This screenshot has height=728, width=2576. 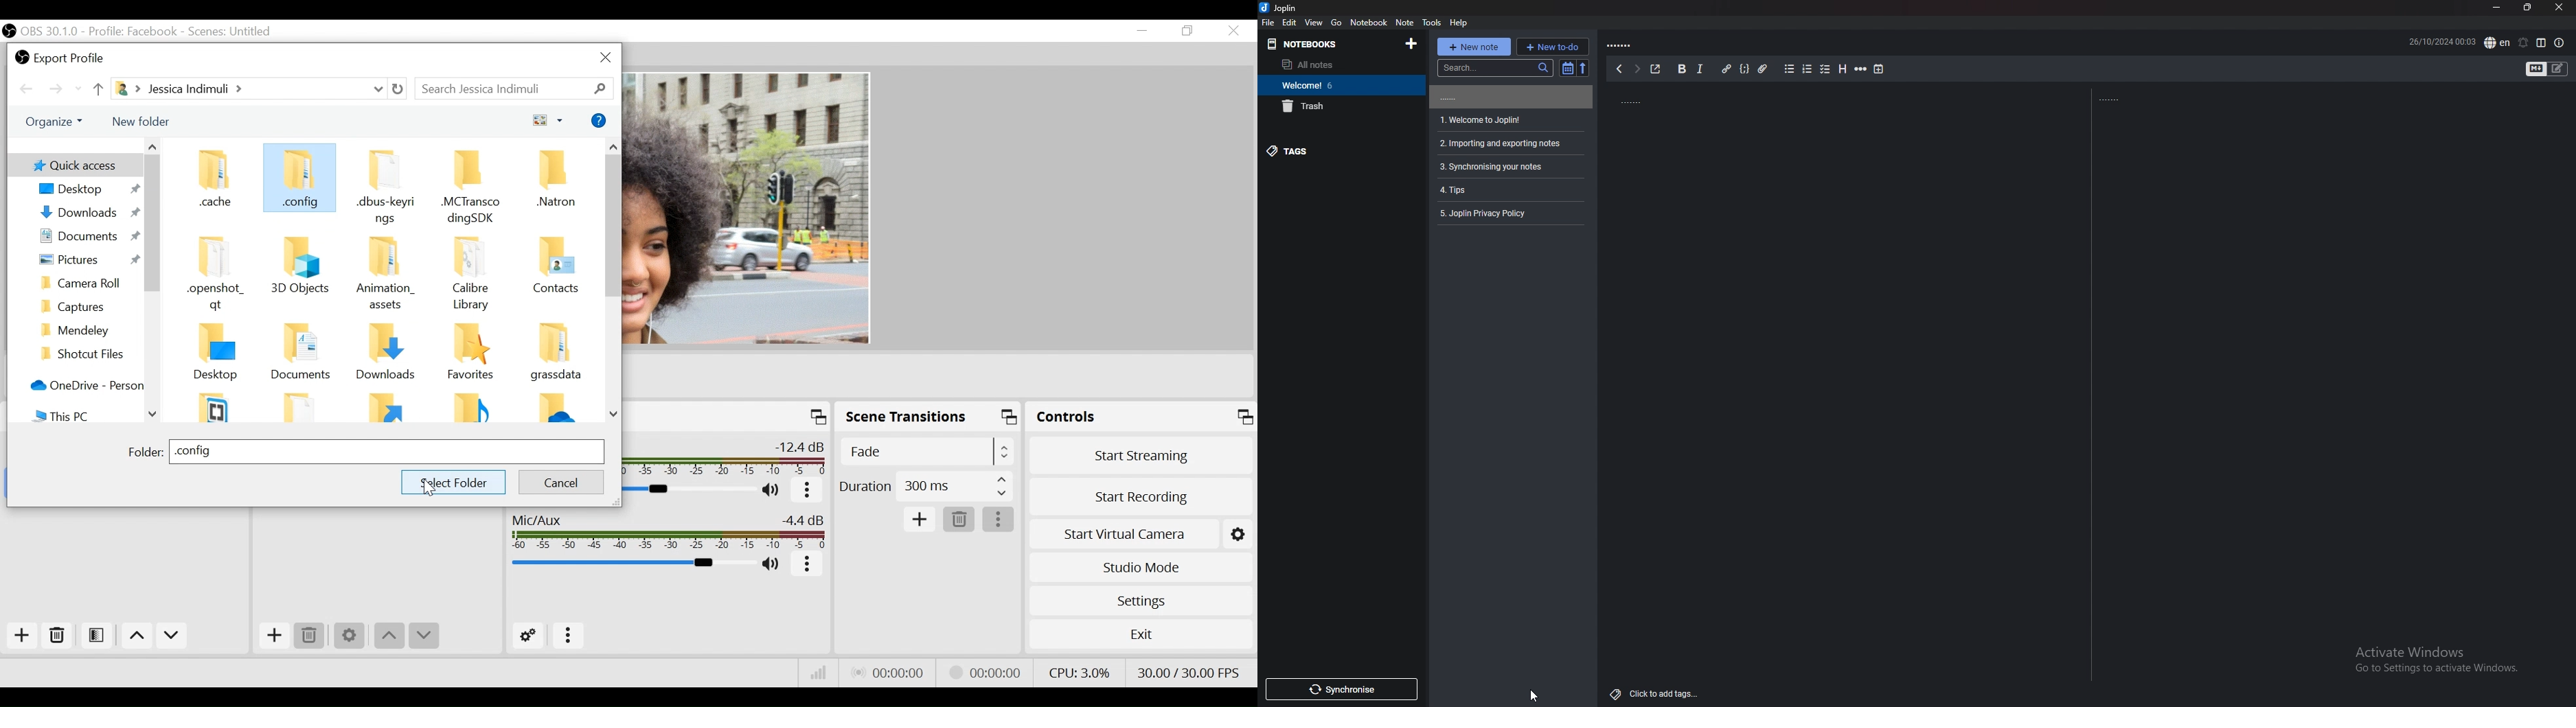 I want to click on Folder, so click(x=471, y=355).